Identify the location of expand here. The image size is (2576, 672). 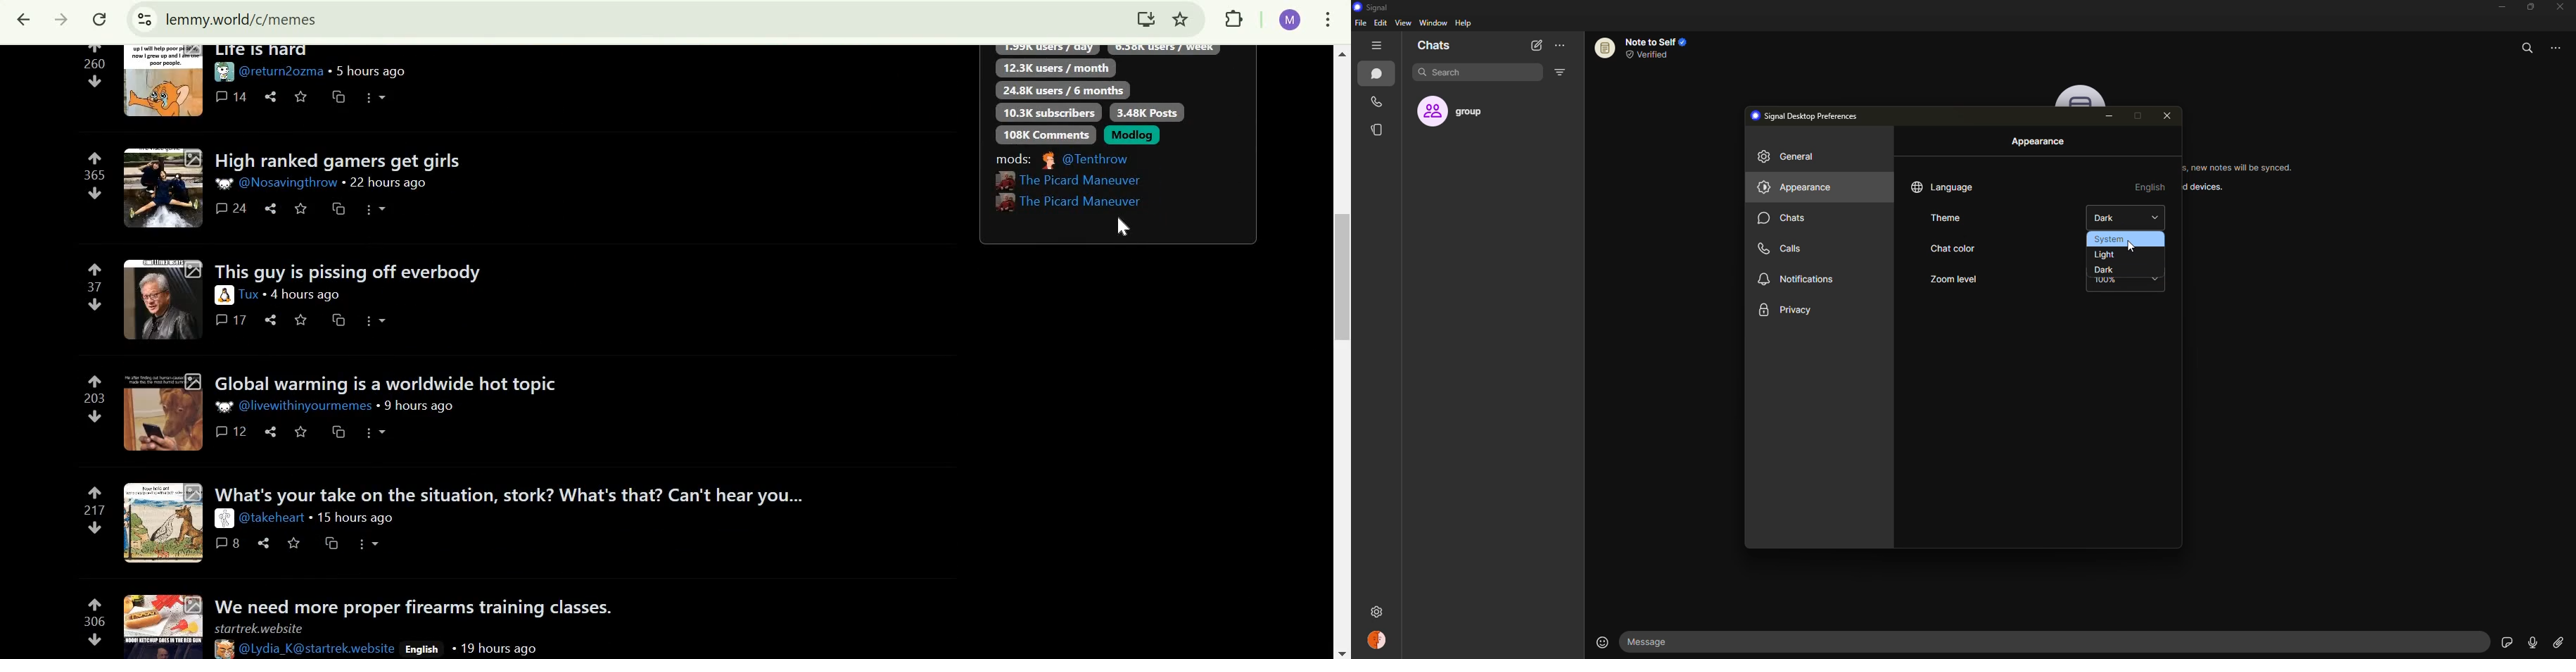
(163, 187).